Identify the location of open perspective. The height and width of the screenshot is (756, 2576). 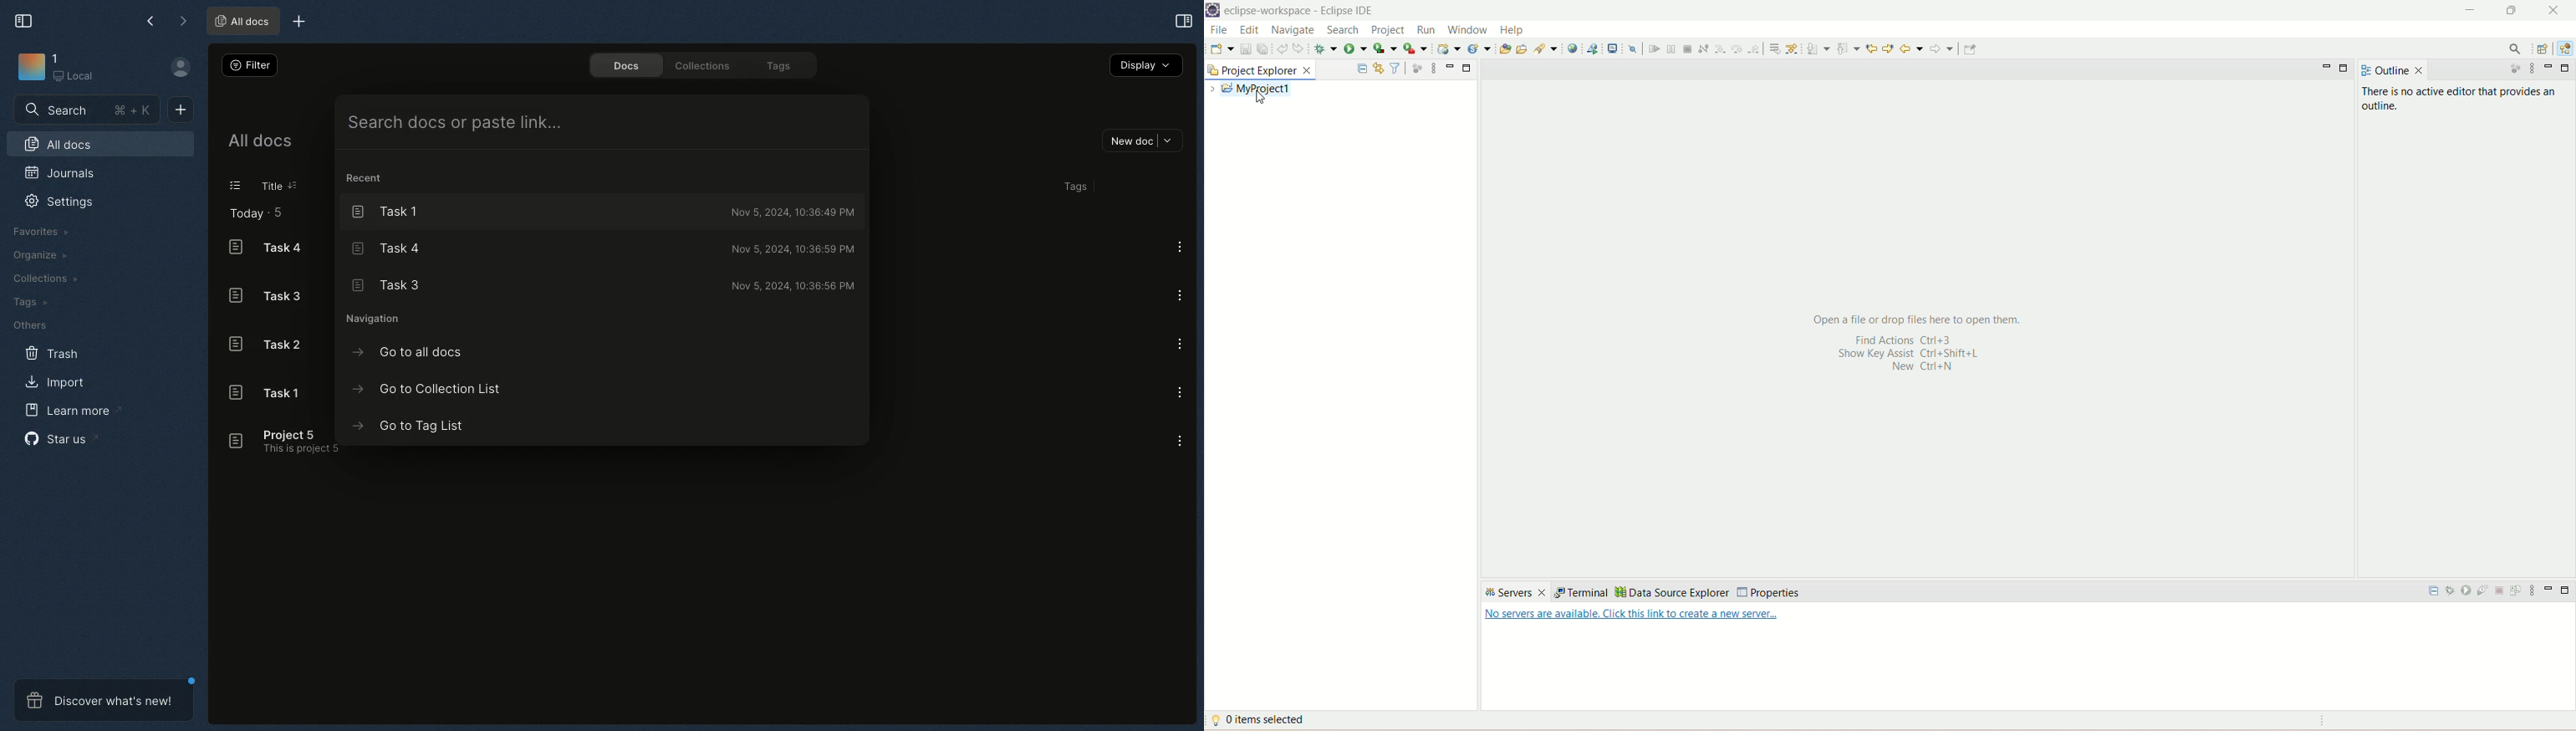
(2543, 48).